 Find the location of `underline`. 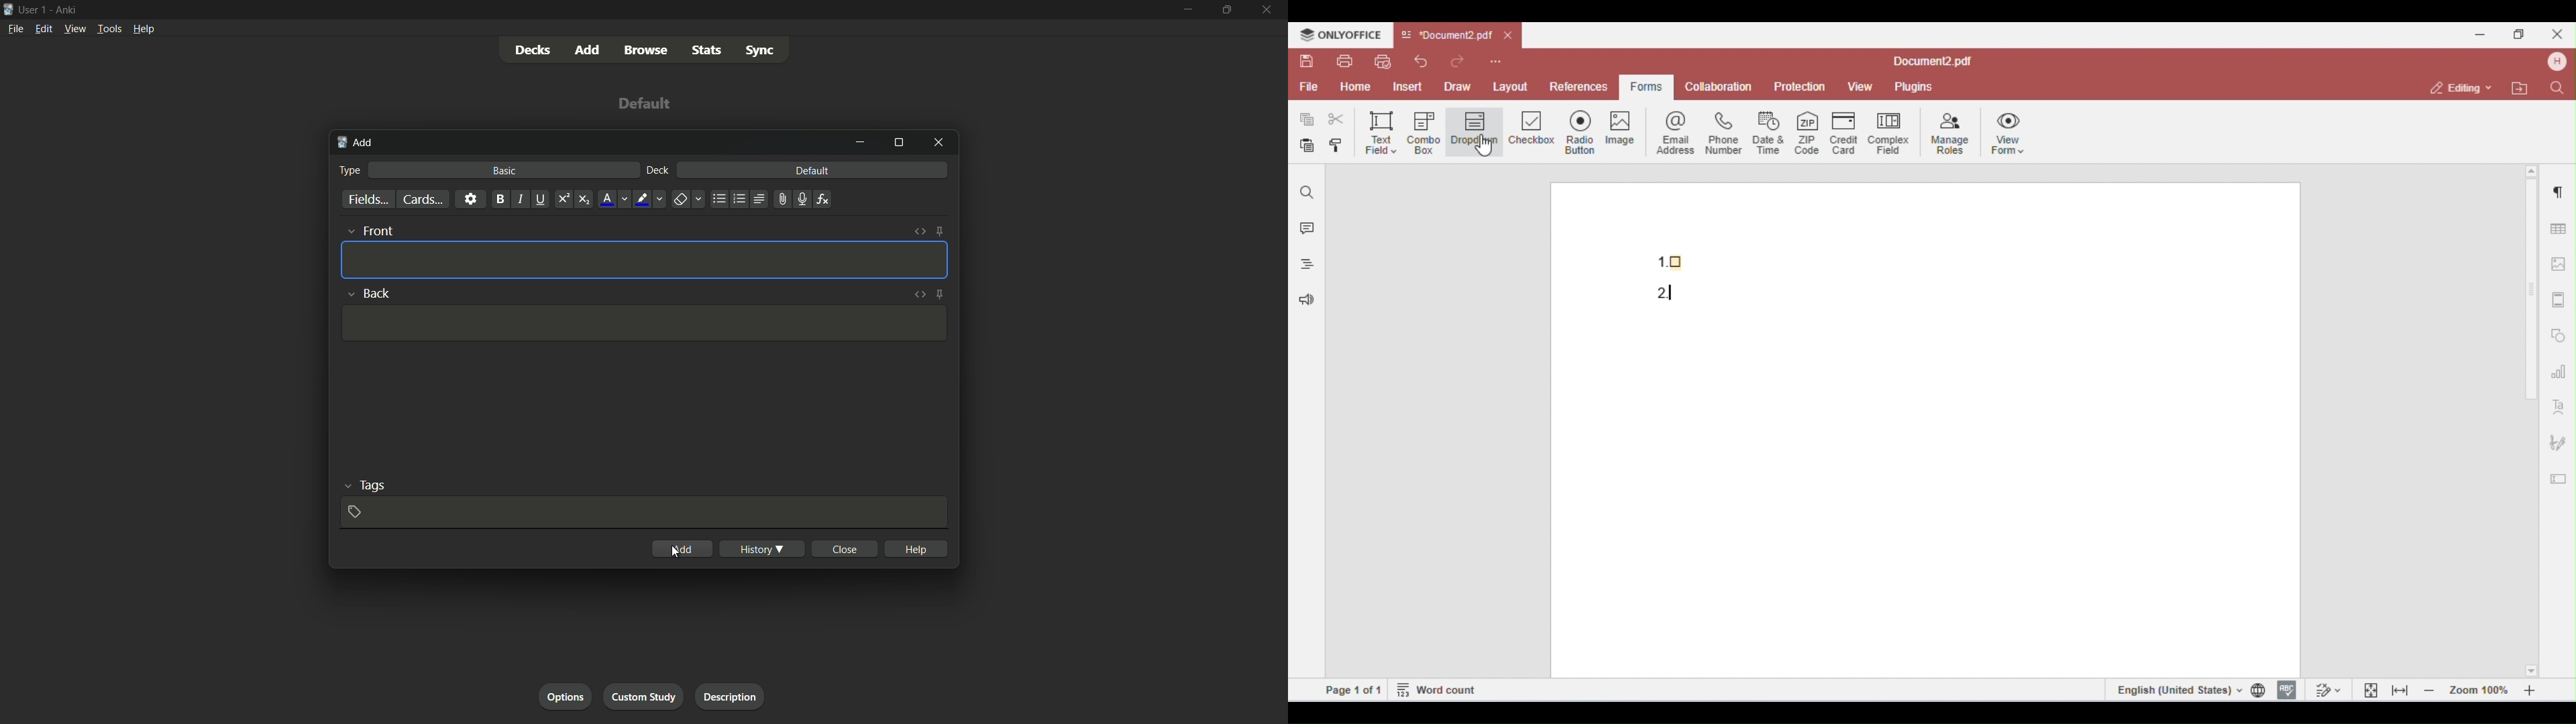

underline is located at coordinates (541, 199).